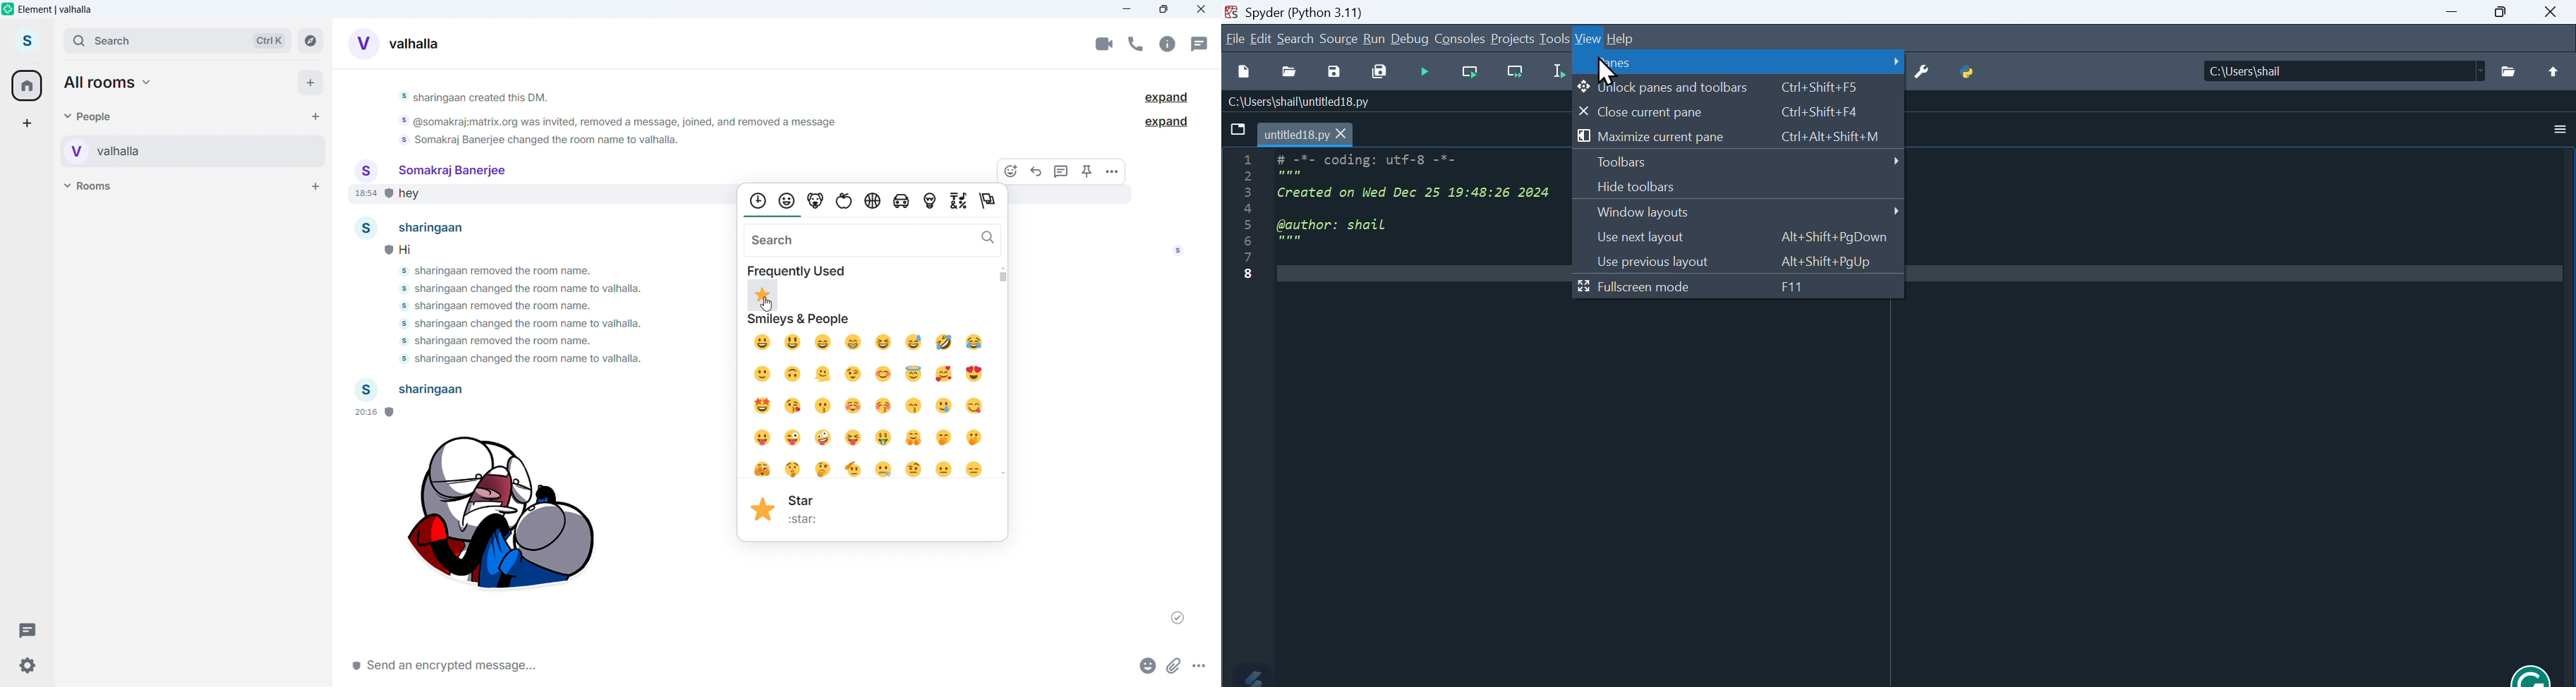 The height and width of the screenshot is (700, 2576). What do you see at coordinates (916, 469) in the screenshot?
I see `faced with raised eyebrow` at bounding box center [916, 469].